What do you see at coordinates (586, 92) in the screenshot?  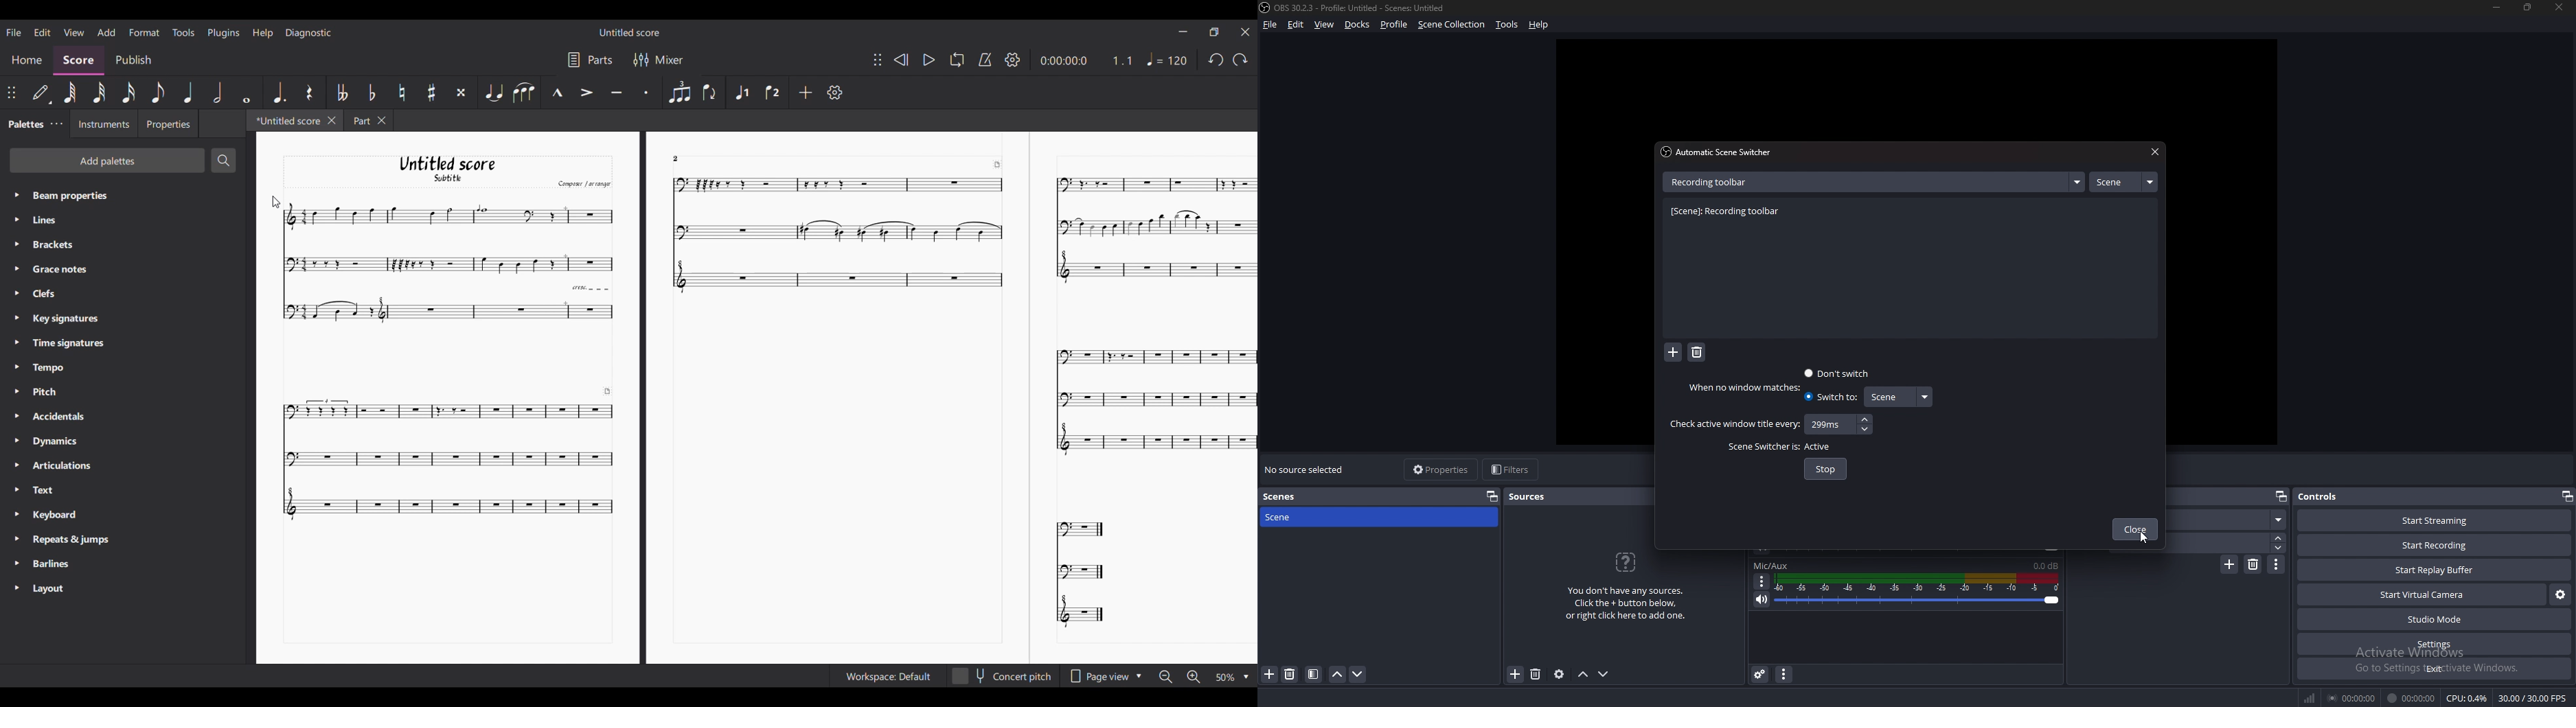 I see `Accent` at bounding box center [586, 92].